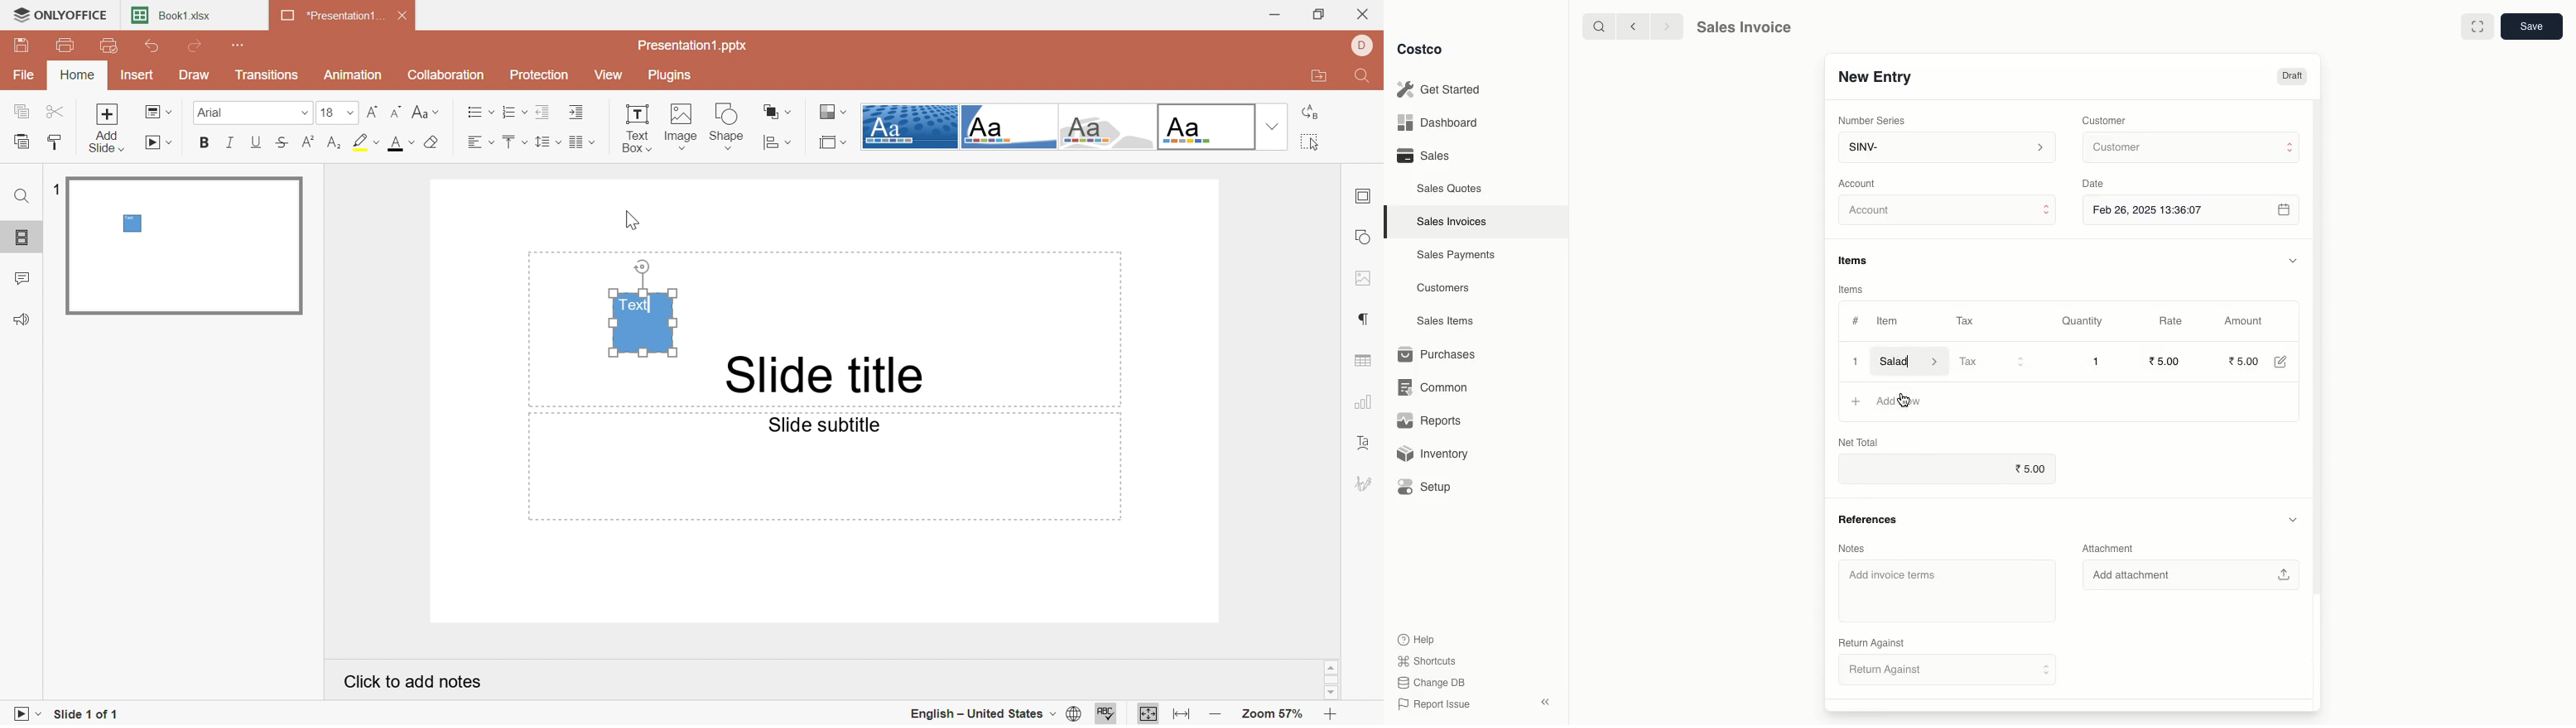  Describe the element at coordinates (240, 113) in the screenshot. I see `Font` at that location.